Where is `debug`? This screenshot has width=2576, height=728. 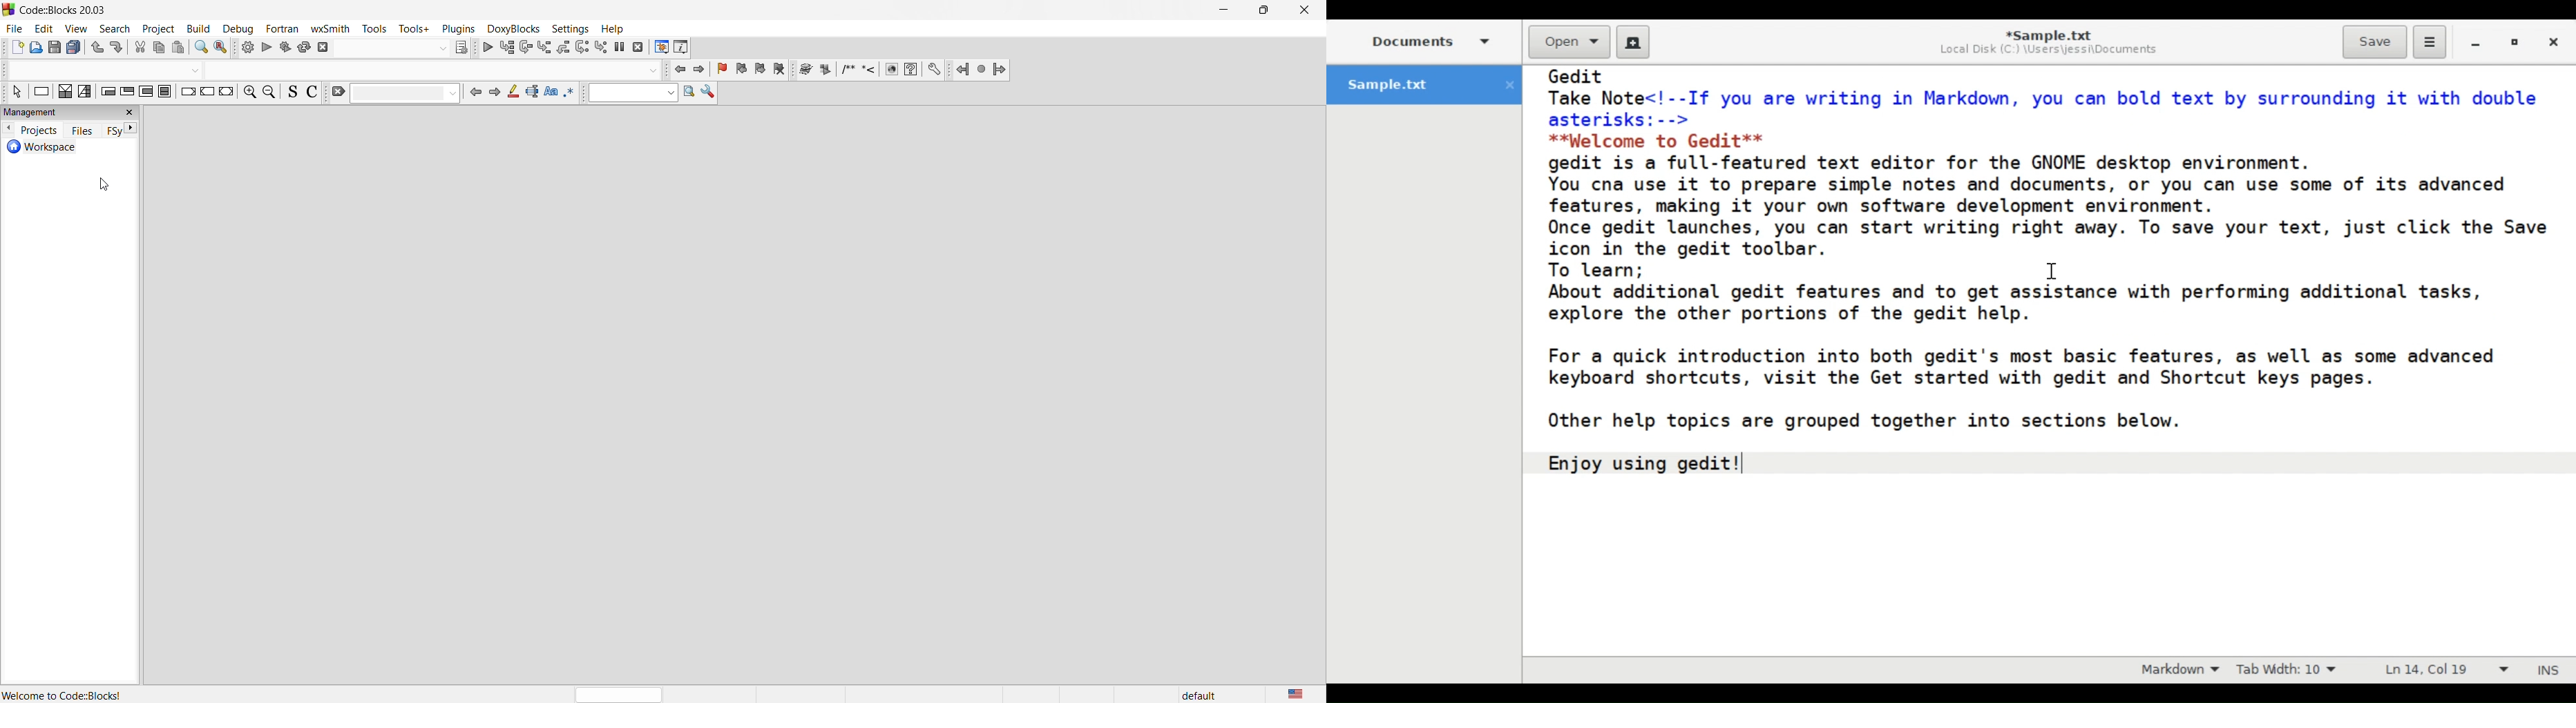 debug is located at coordinates (238, 28).